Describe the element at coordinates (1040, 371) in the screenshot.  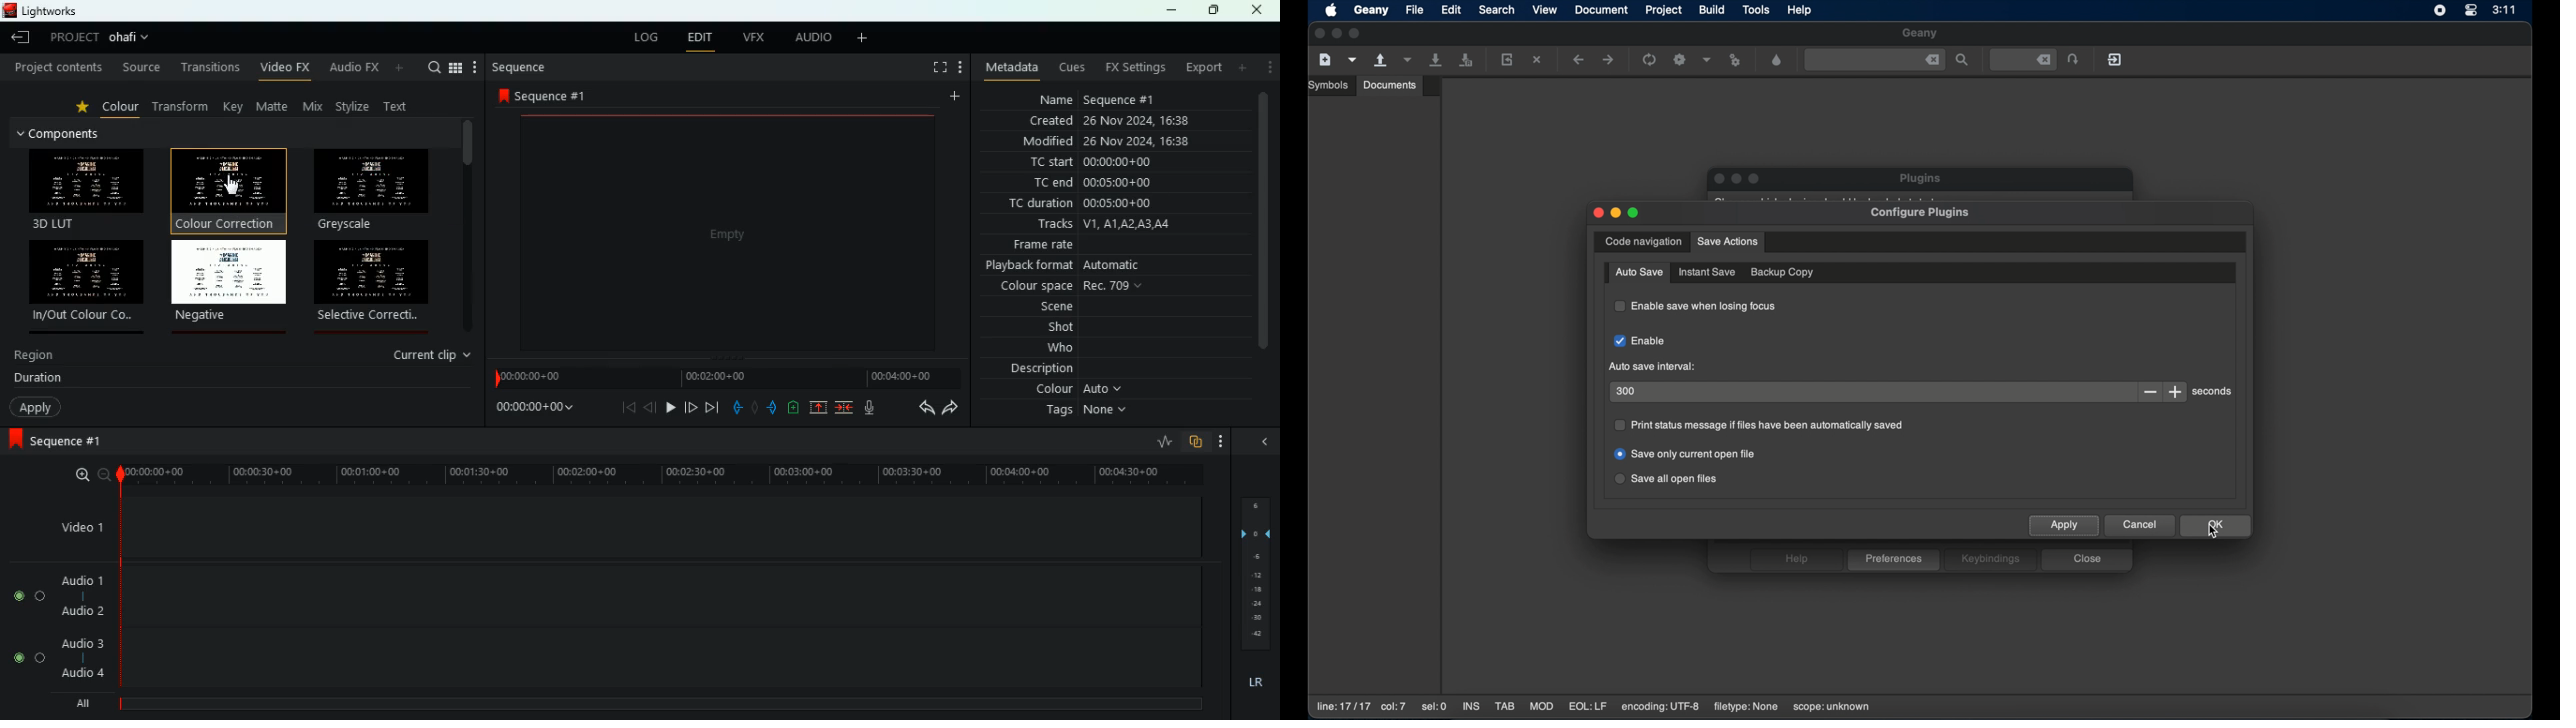
I see `description` at that location.